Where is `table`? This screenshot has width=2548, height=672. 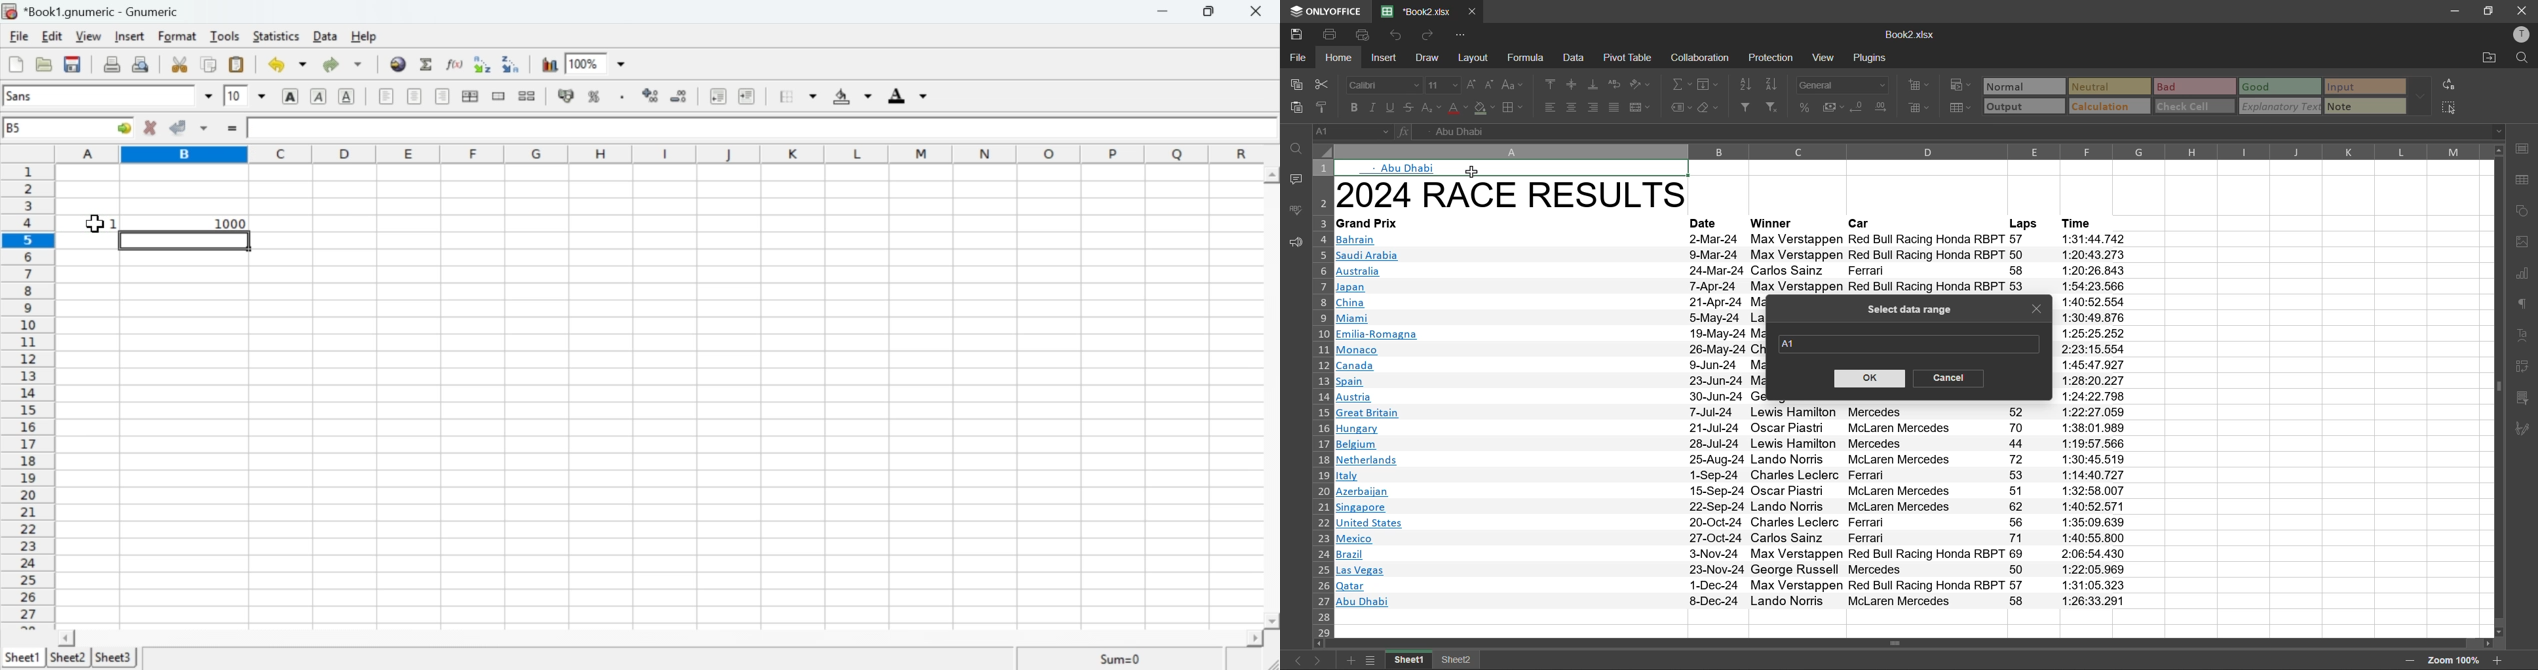 table is located at coordinates (2522, 180).